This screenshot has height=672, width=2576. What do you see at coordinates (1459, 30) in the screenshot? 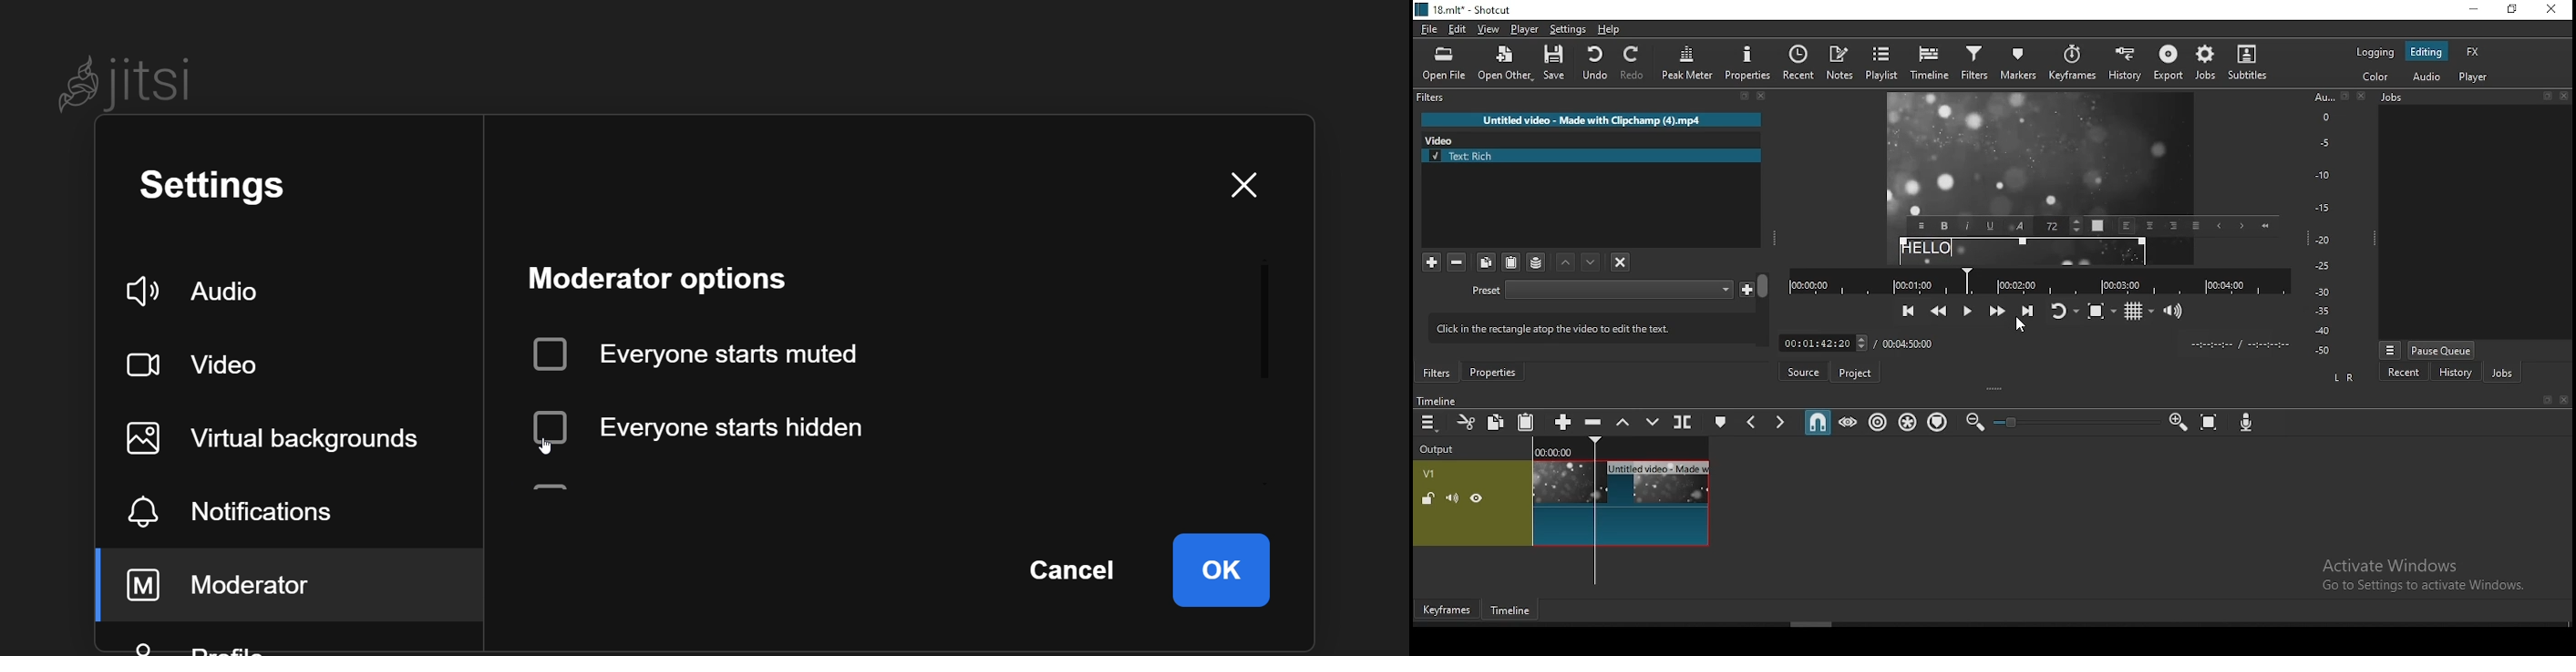
I see `edit` at bounding box center [1459, 30].